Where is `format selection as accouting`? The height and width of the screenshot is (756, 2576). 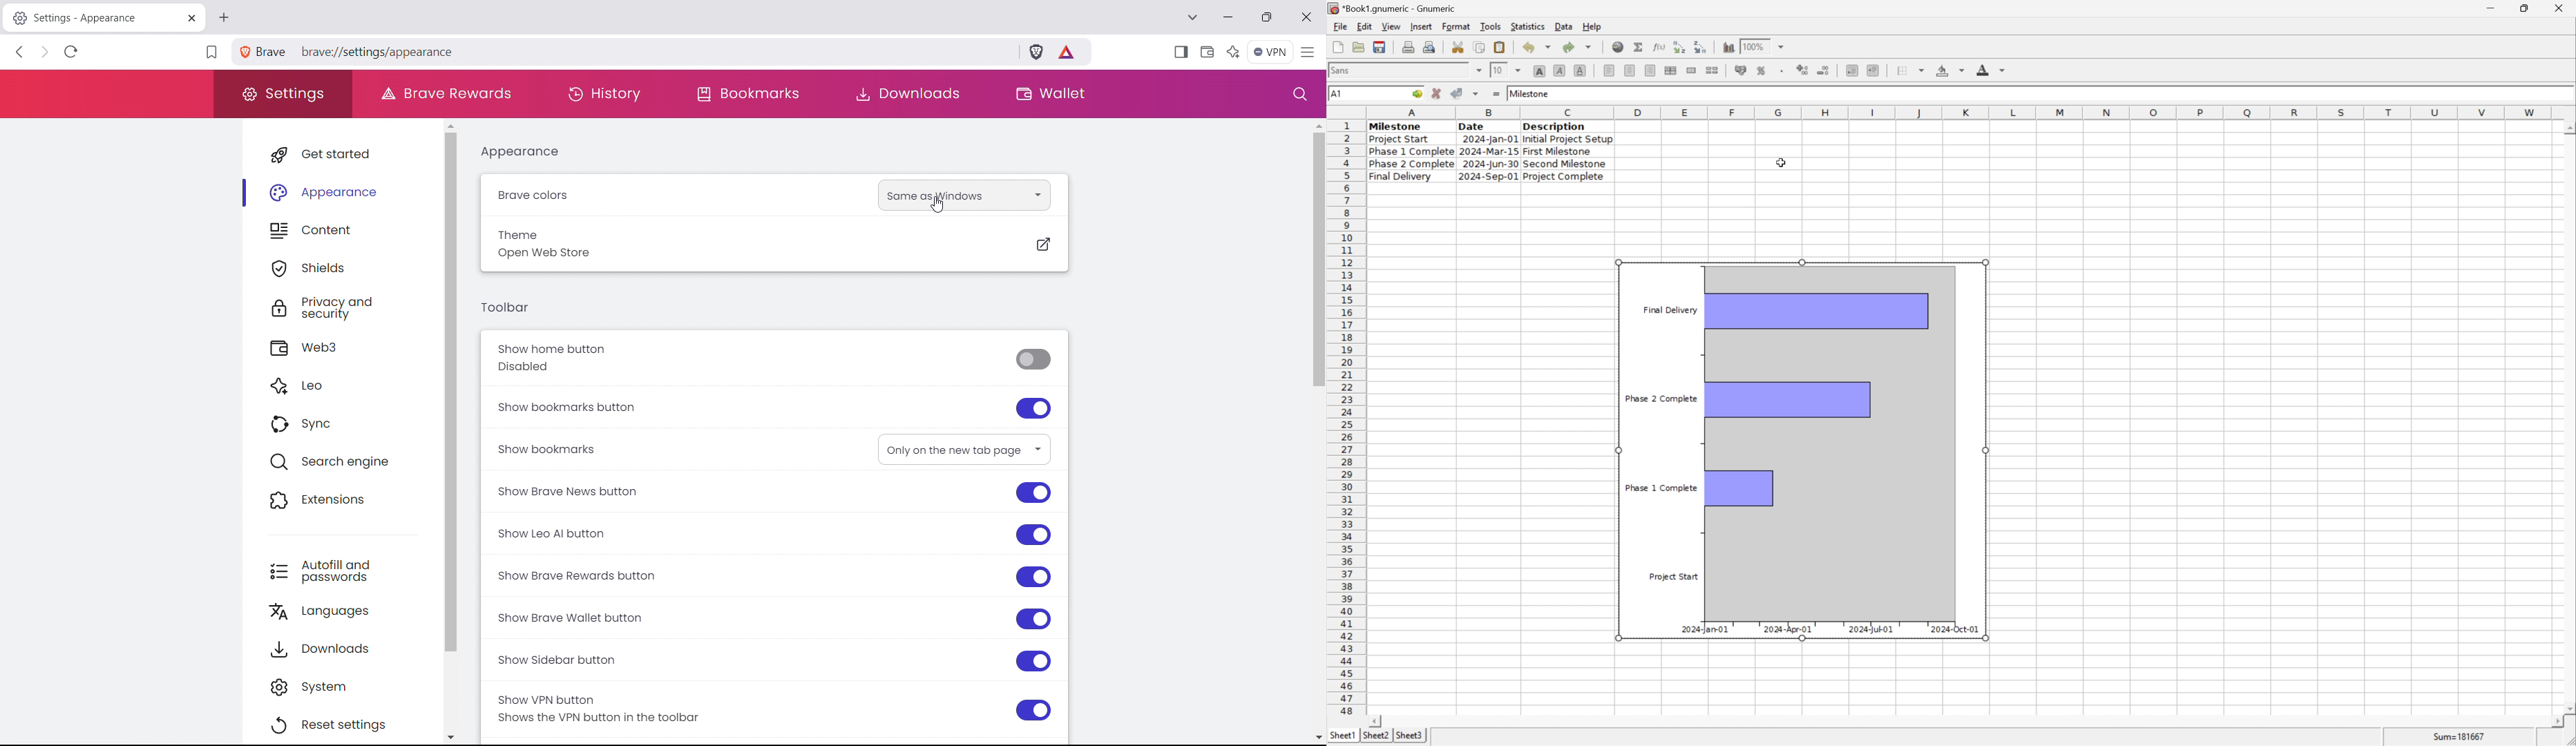
format selection as accouting is located at coordinates (1742, 70).